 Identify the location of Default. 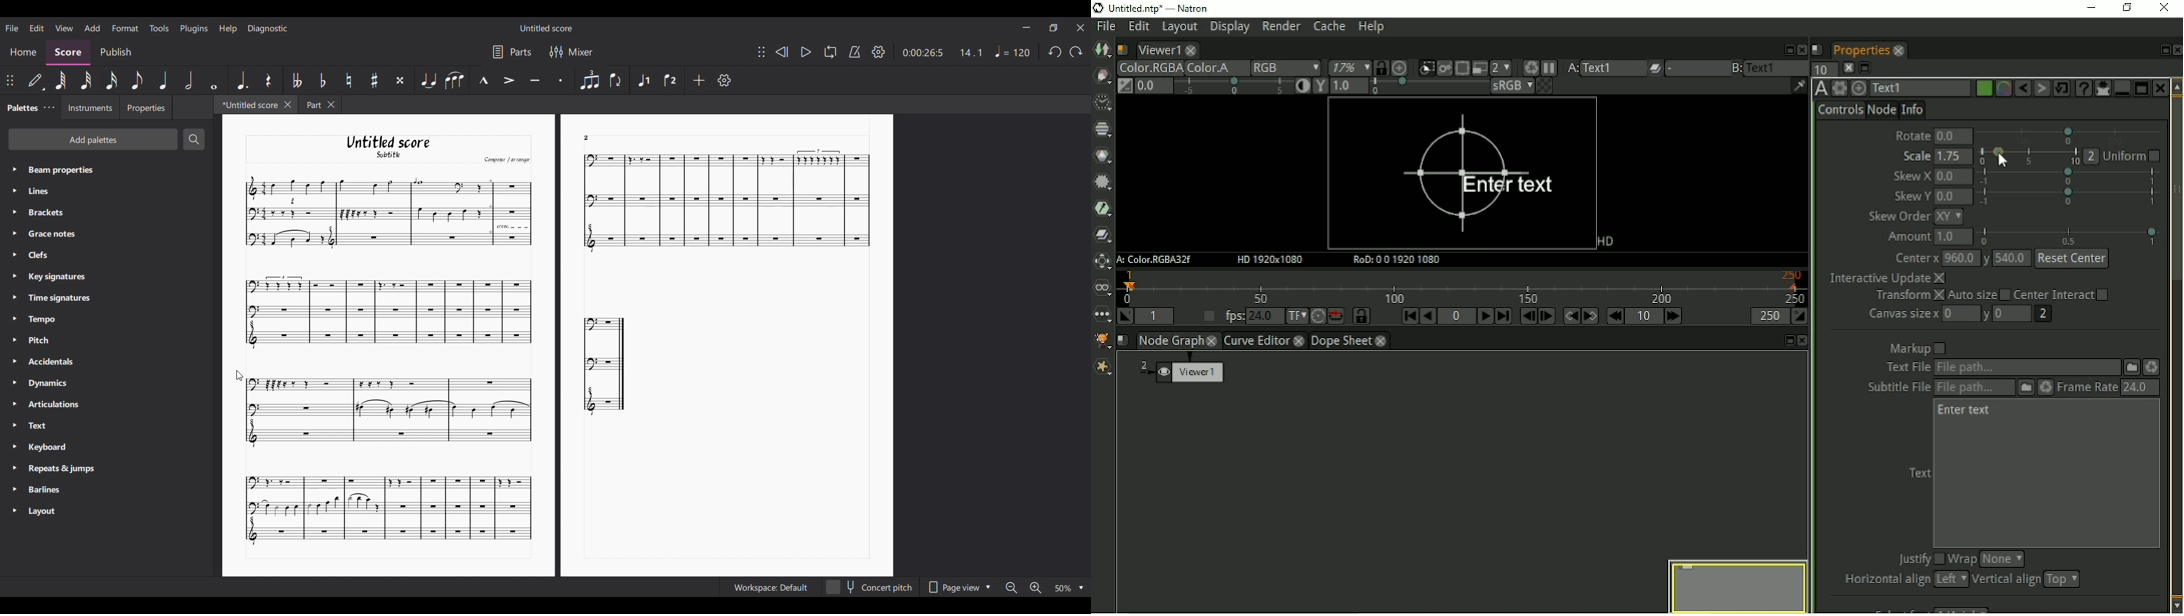
(36, 82).